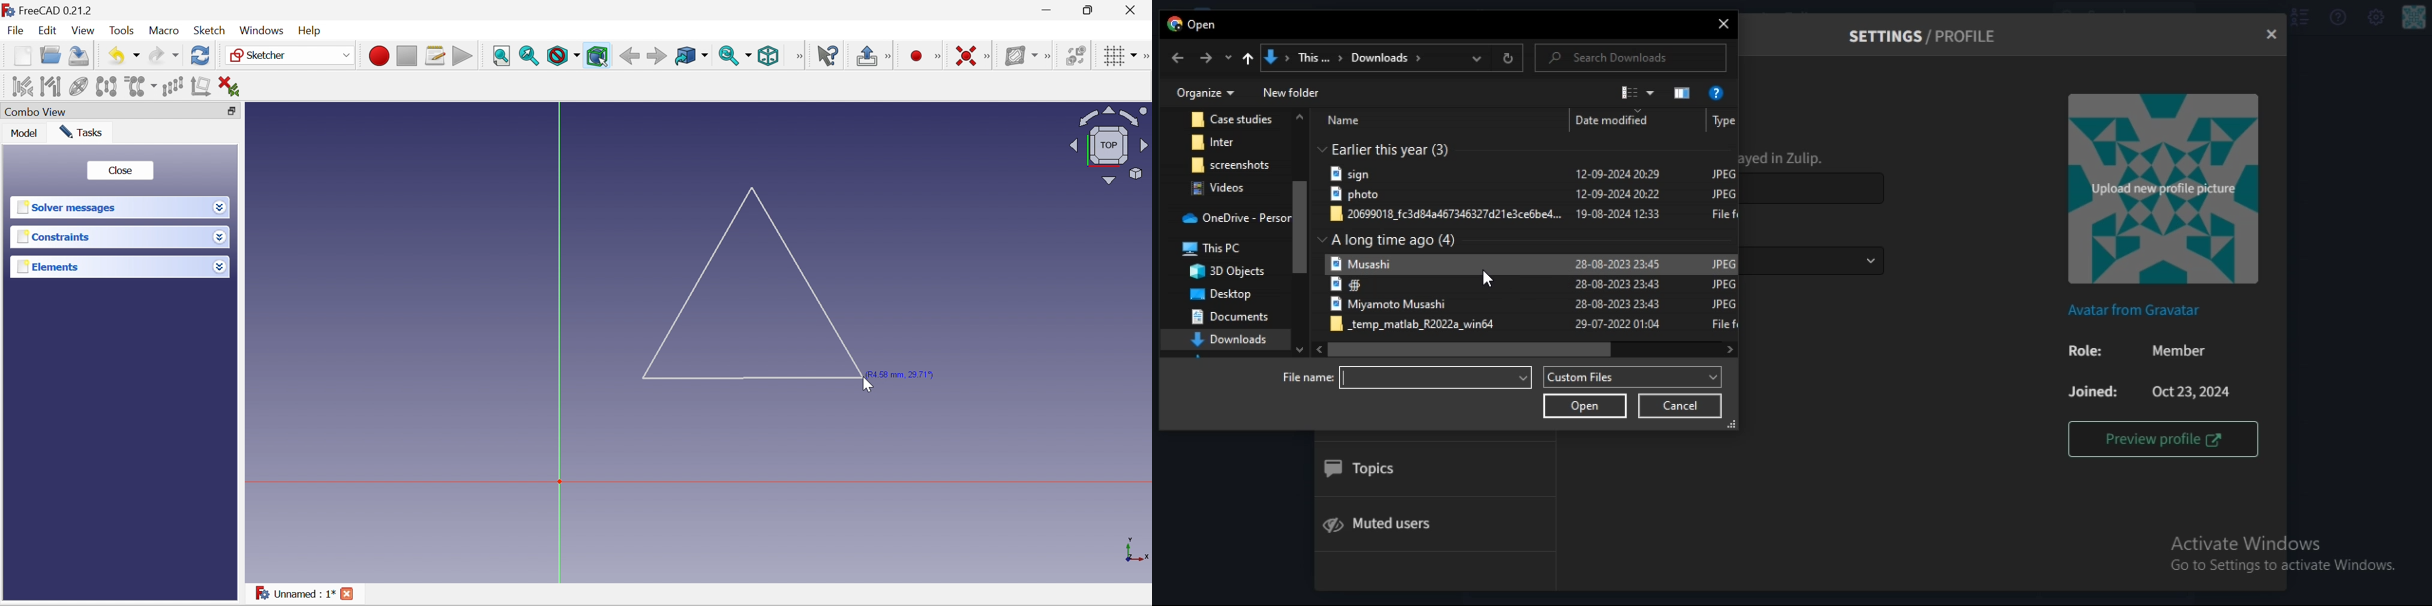 This screenshot has width=2436, height=616. What do you see at coordinates (1412, 378) in the screenshot?
I see `filename` at bounding box center [1412, 378].